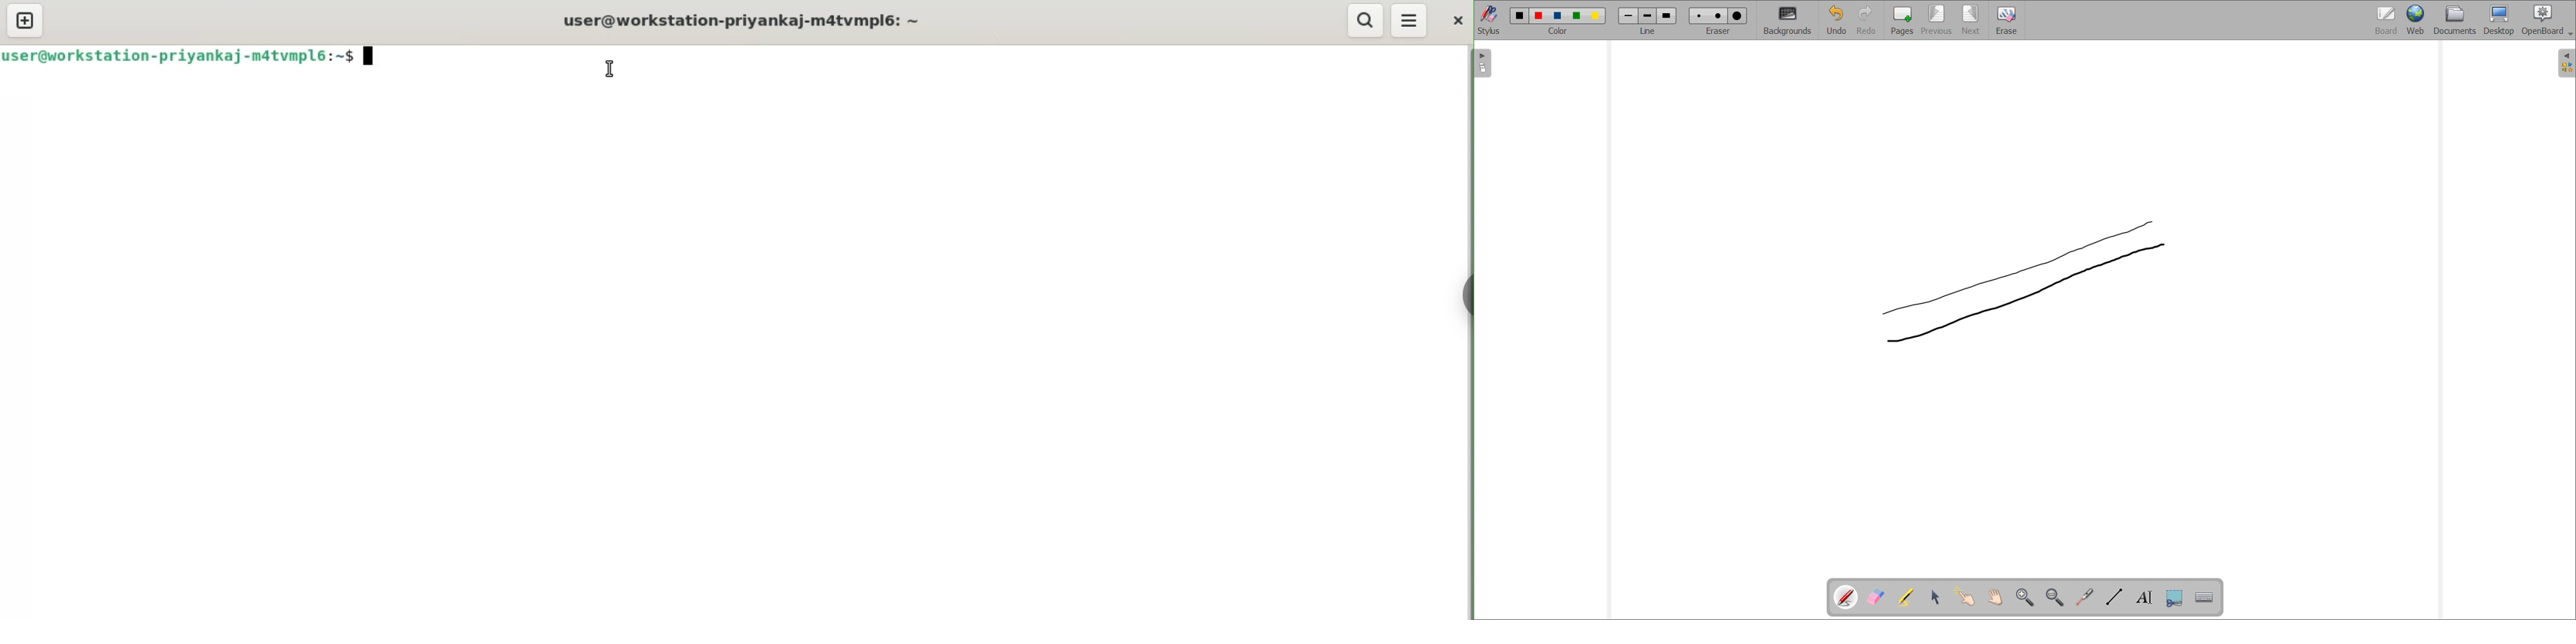 The height and width of the screenshot is (644, 2576). What do you see at coordinates (1995, 596) in the screenshot?
I see `scroll page` at bounding box center [1995, 596].